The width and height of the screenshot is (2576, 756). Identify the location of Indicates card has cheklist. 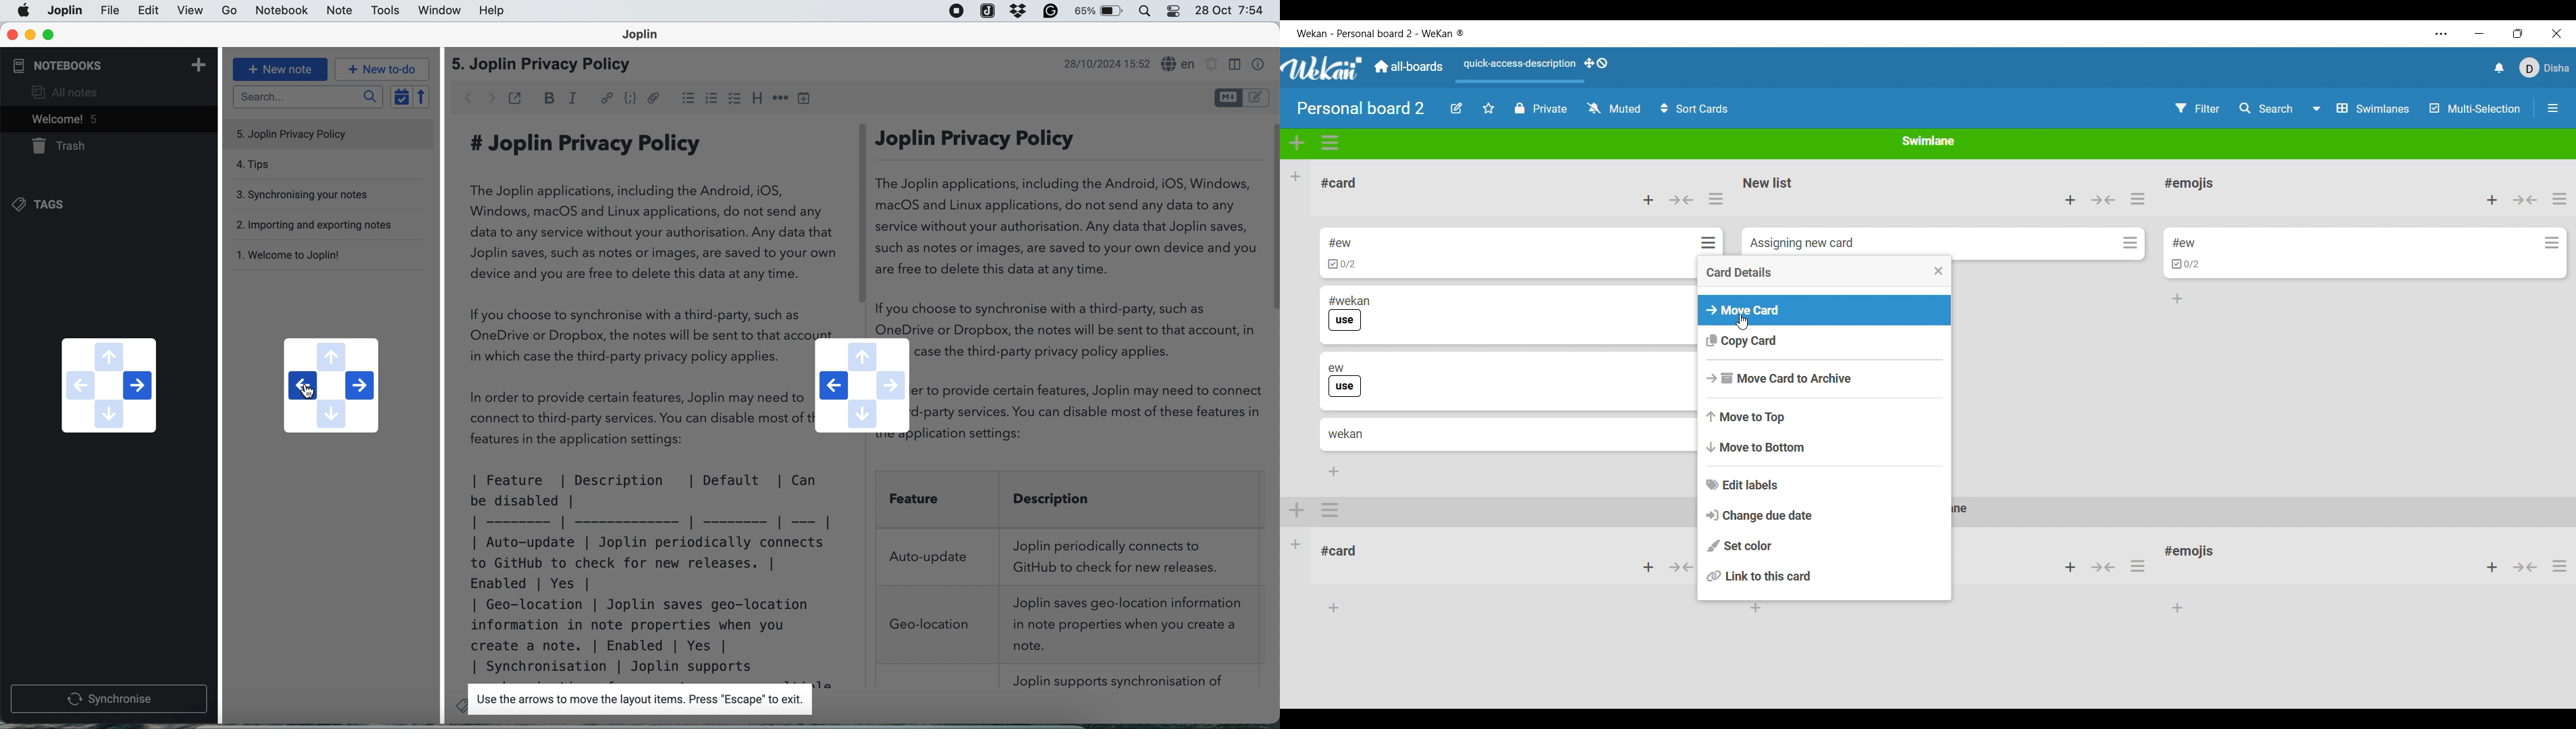
(2186, 265).